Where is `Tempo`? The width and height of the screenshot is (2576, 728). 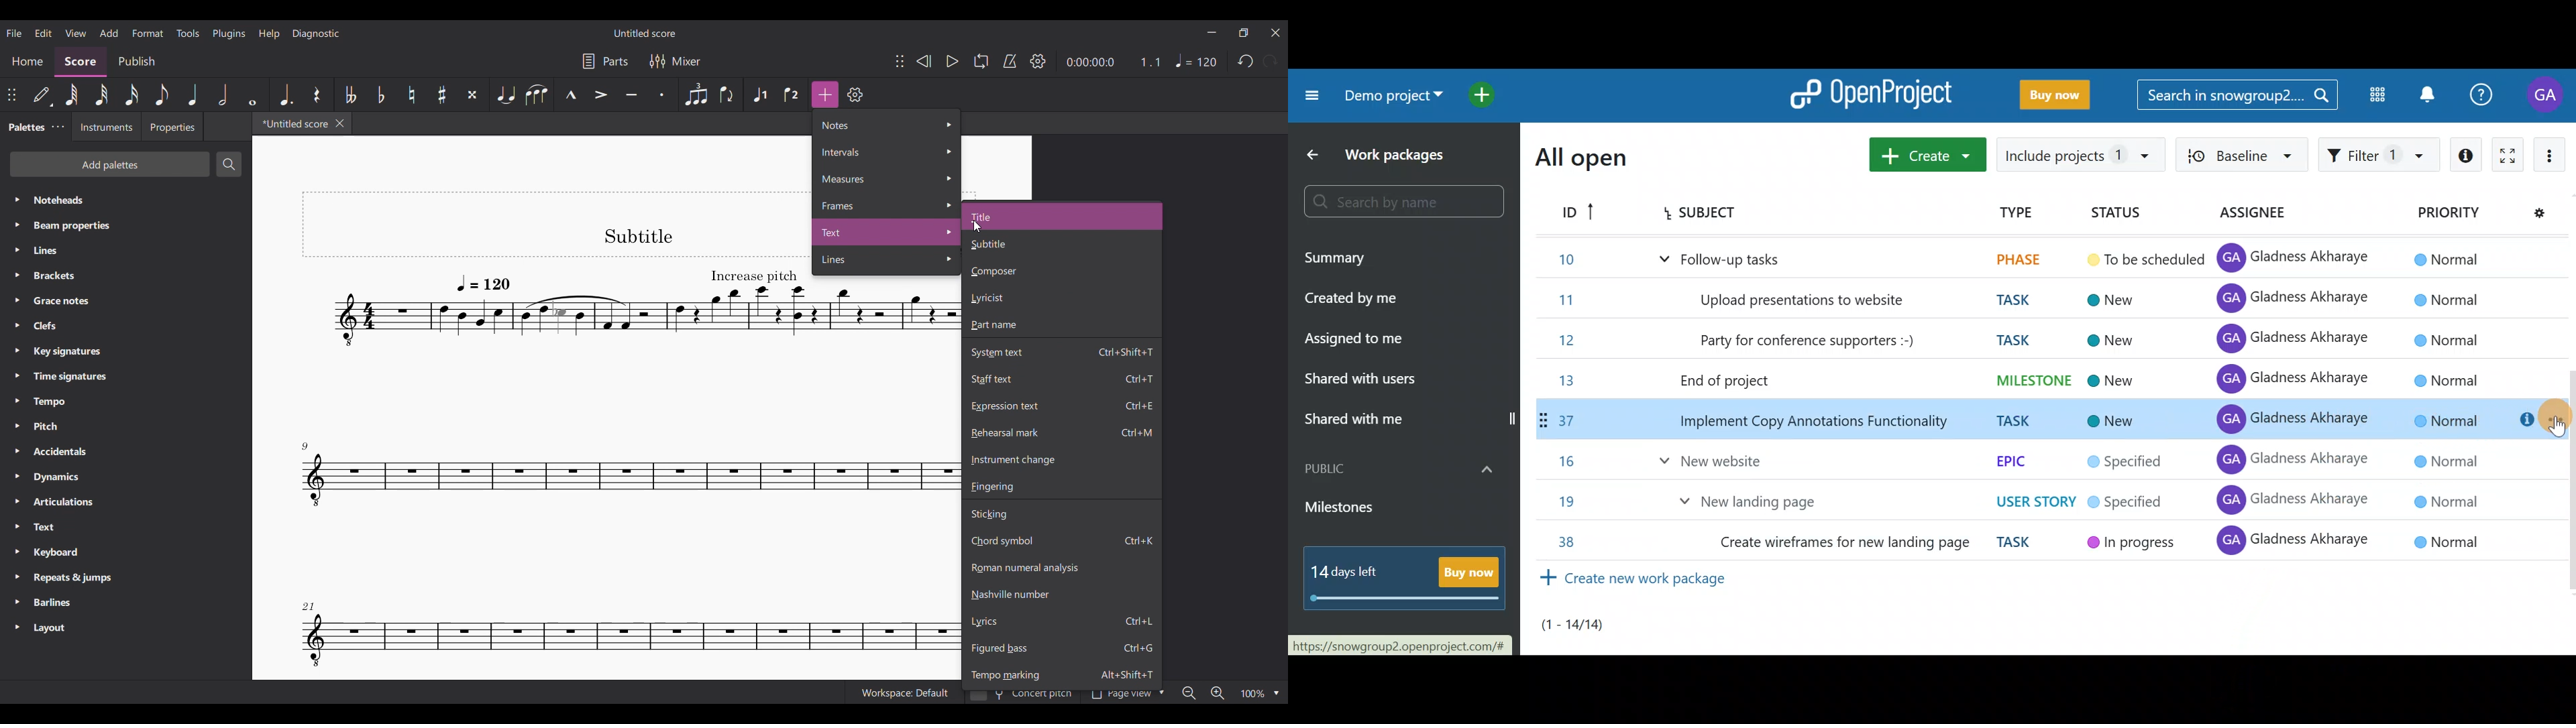 Tempo is located at coordinates (125, 402).